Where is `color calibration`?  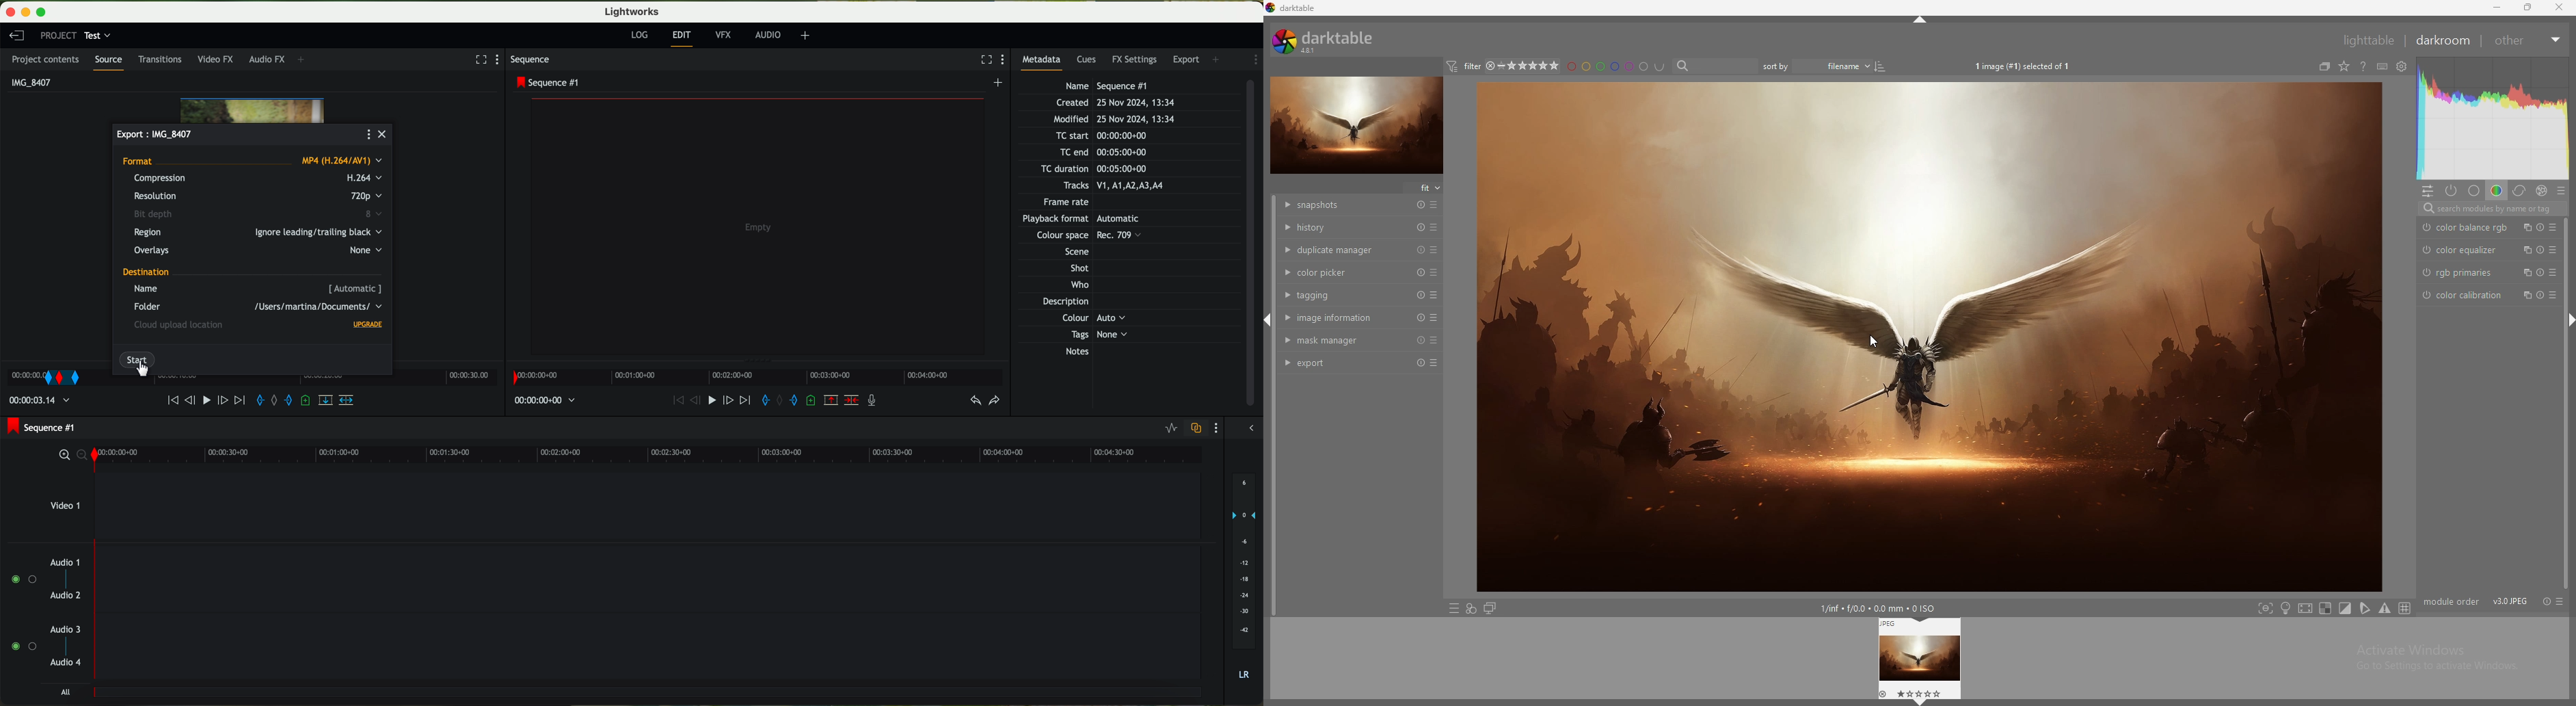 color calibration is located at coordinates (2465, 295).